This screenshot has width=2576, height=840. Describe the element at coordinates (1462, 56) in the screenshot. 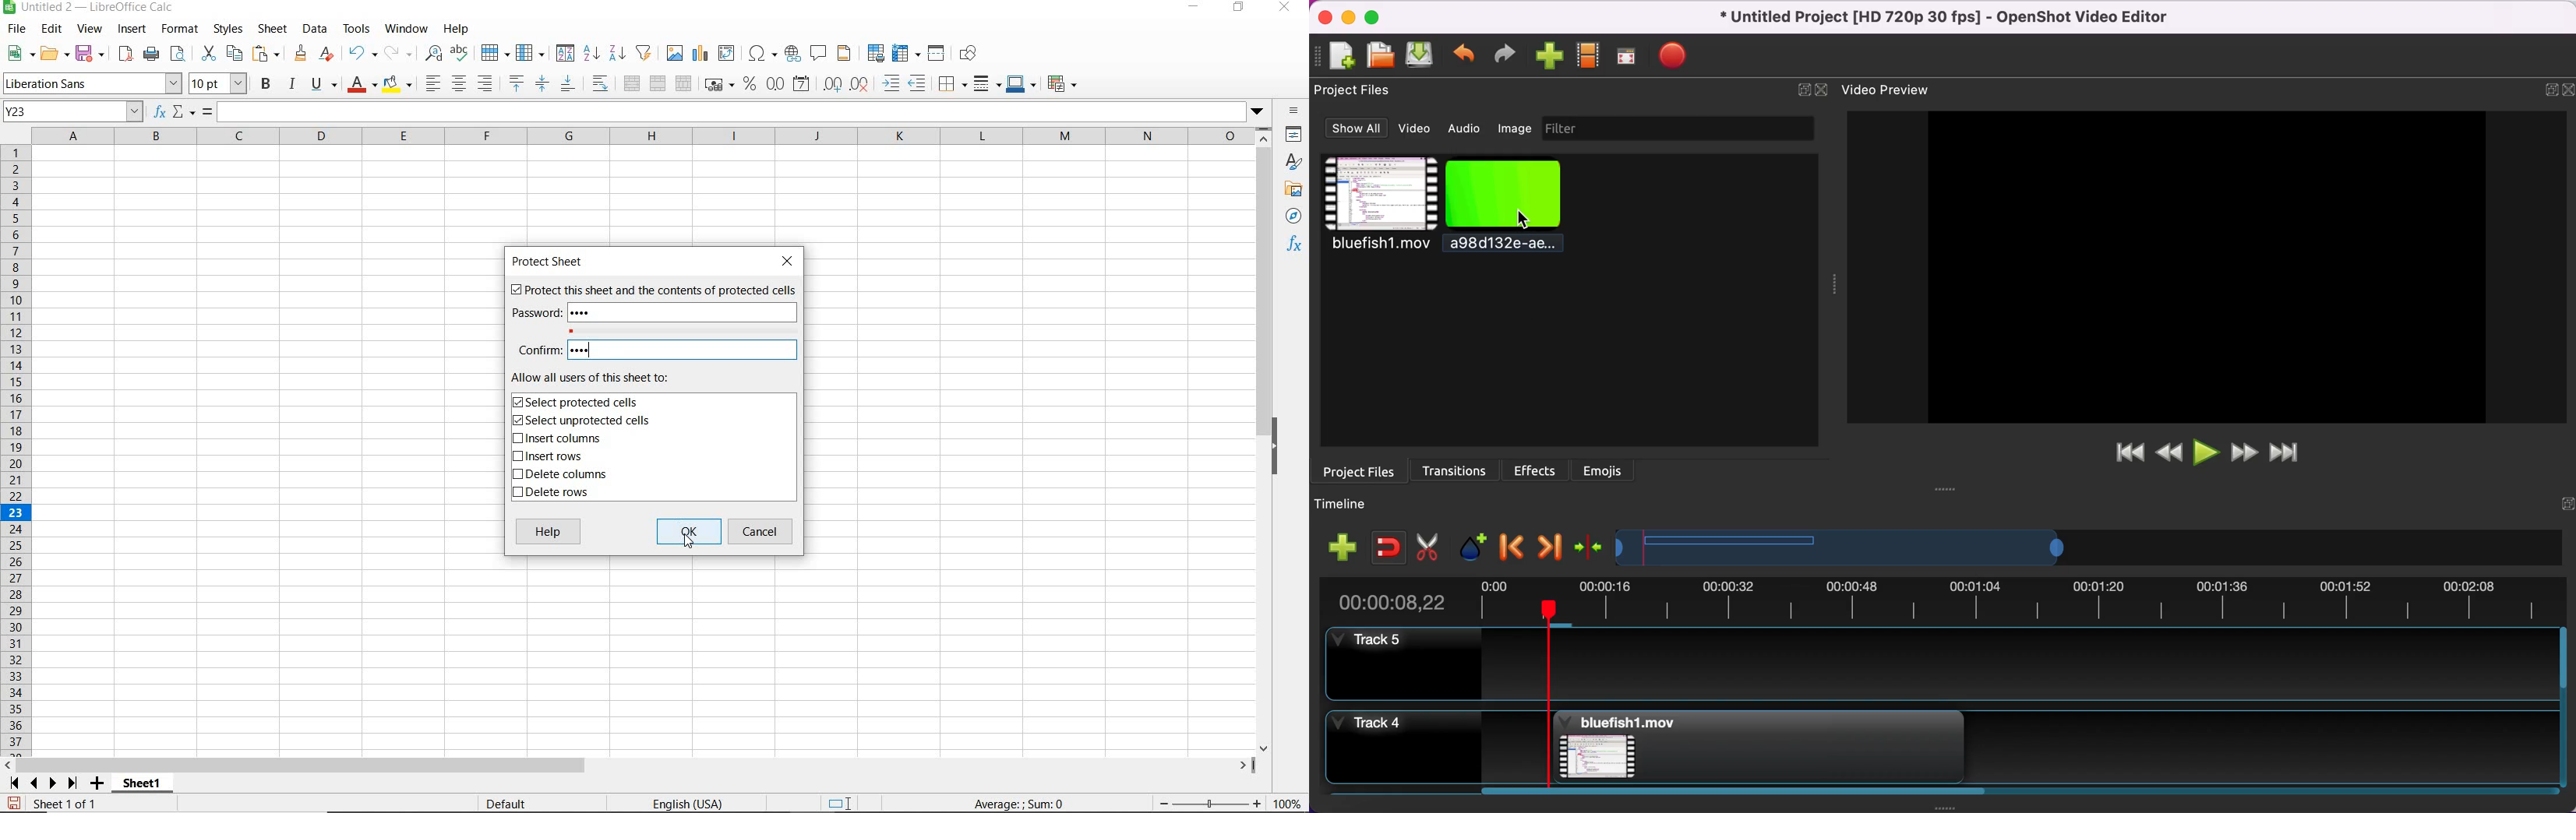

I see `undo` at that location.